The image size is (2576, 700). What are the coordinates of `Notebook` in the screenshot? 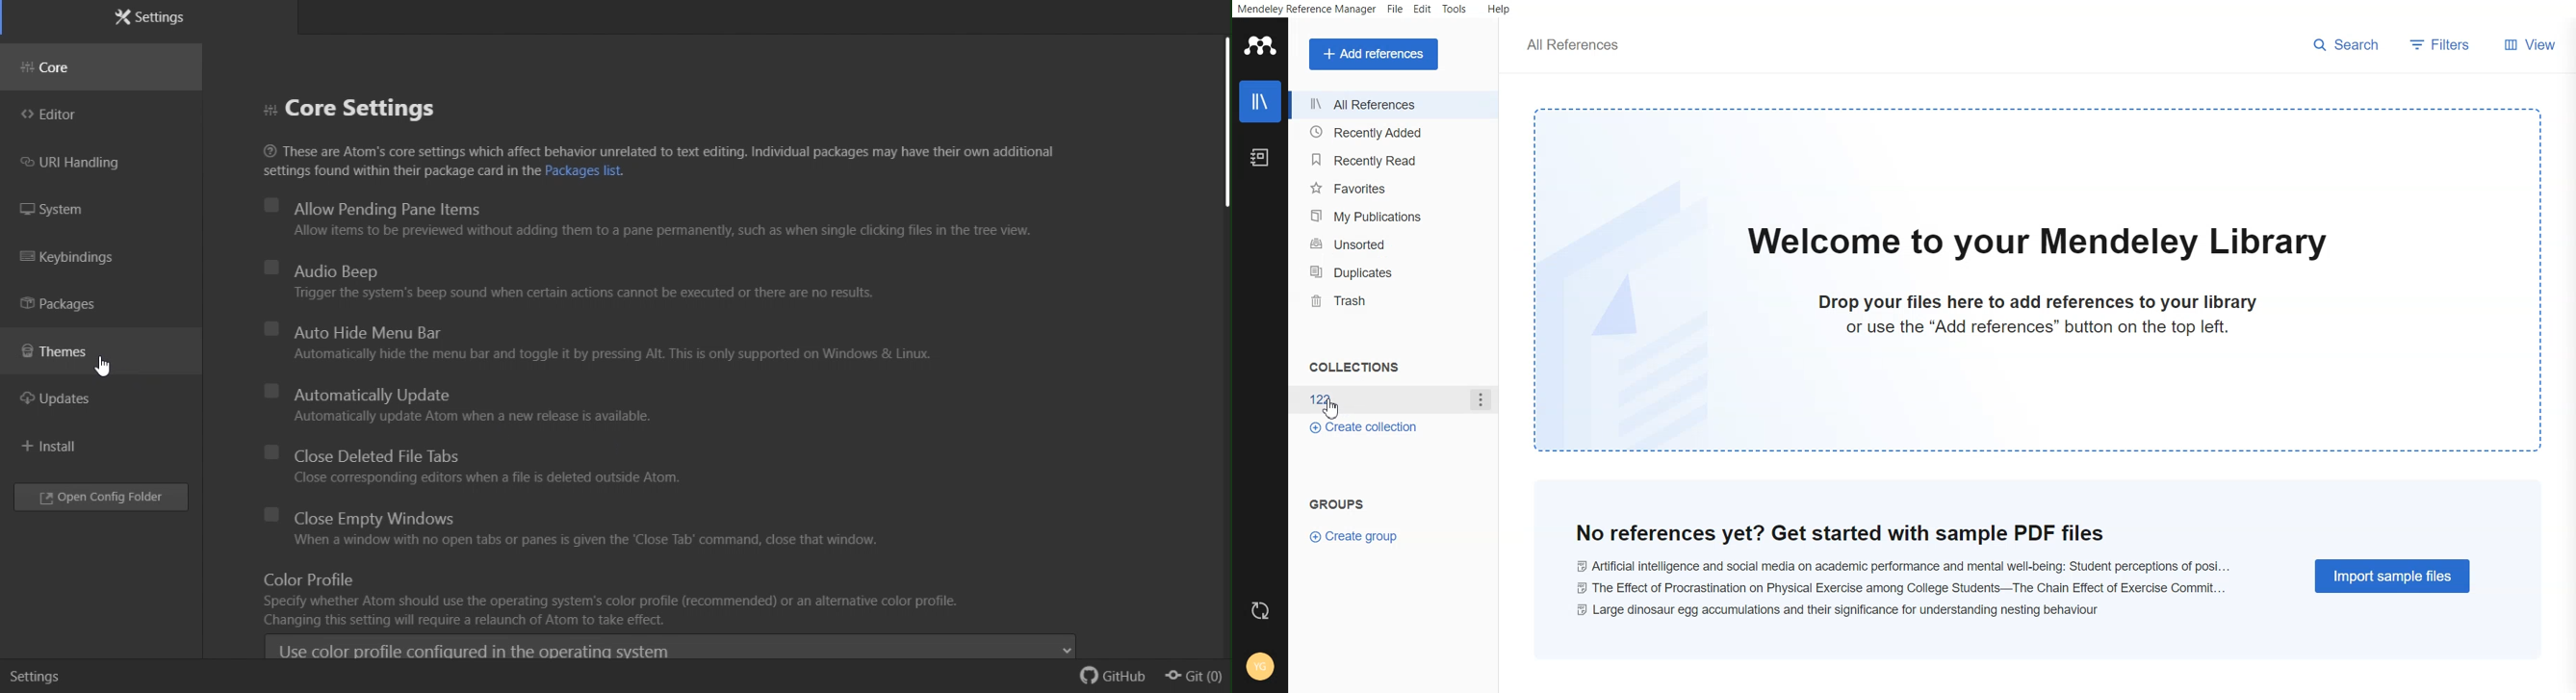 It's located at (1259, 156).